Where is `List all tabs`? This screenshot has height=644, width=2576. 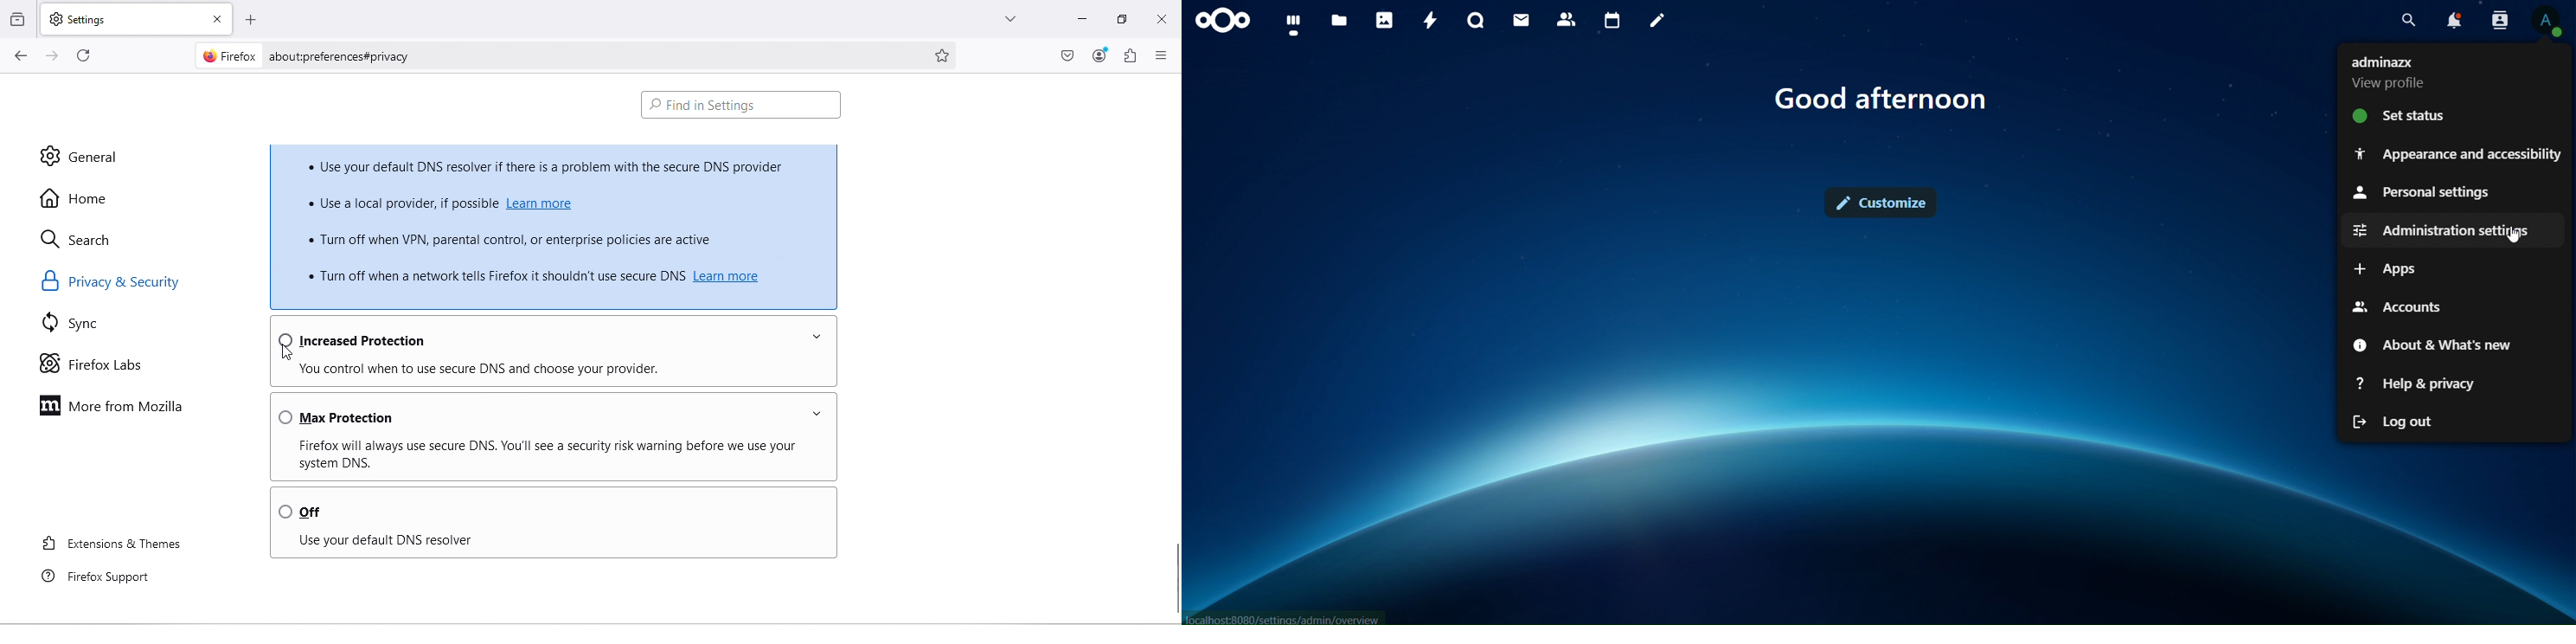 List all tabs is located at coordinates (1009, 22).